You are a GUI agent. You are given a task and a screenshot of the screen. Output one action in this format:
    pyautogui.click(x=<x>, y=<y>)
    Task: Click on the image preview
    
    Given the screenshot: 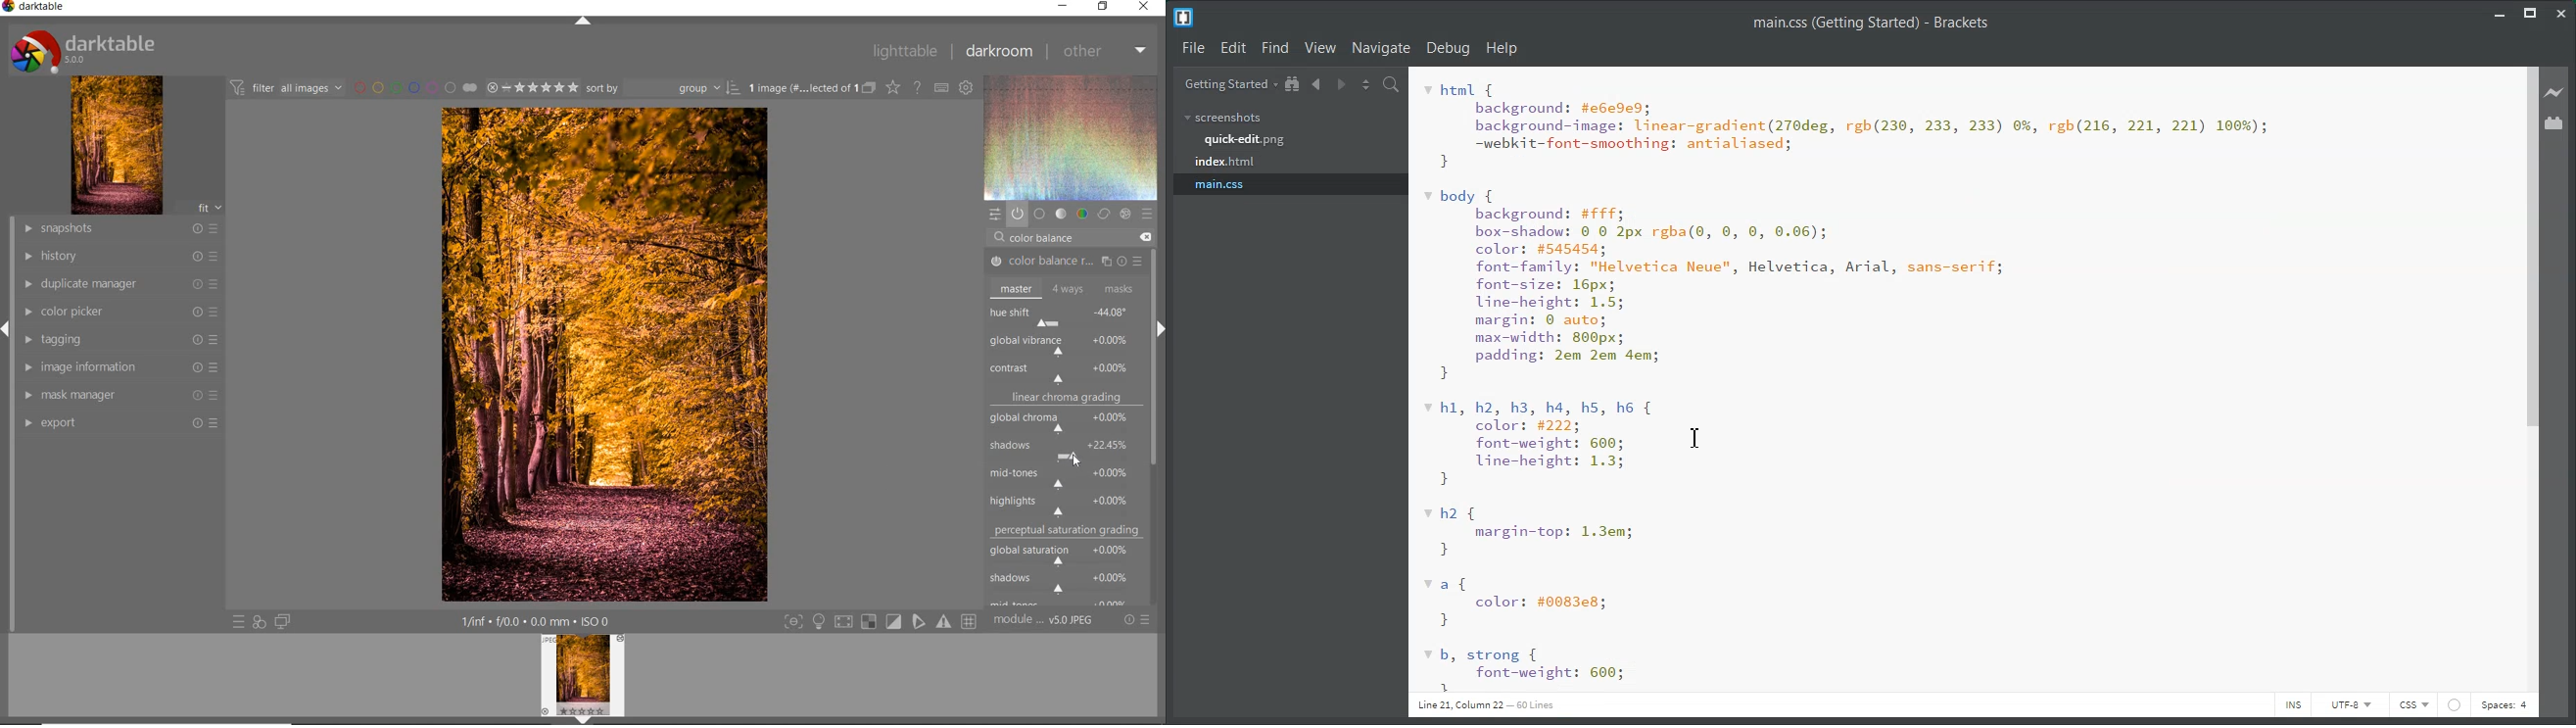 What is the action you would take?
    pyautogui.click(x=582, y=680)
    